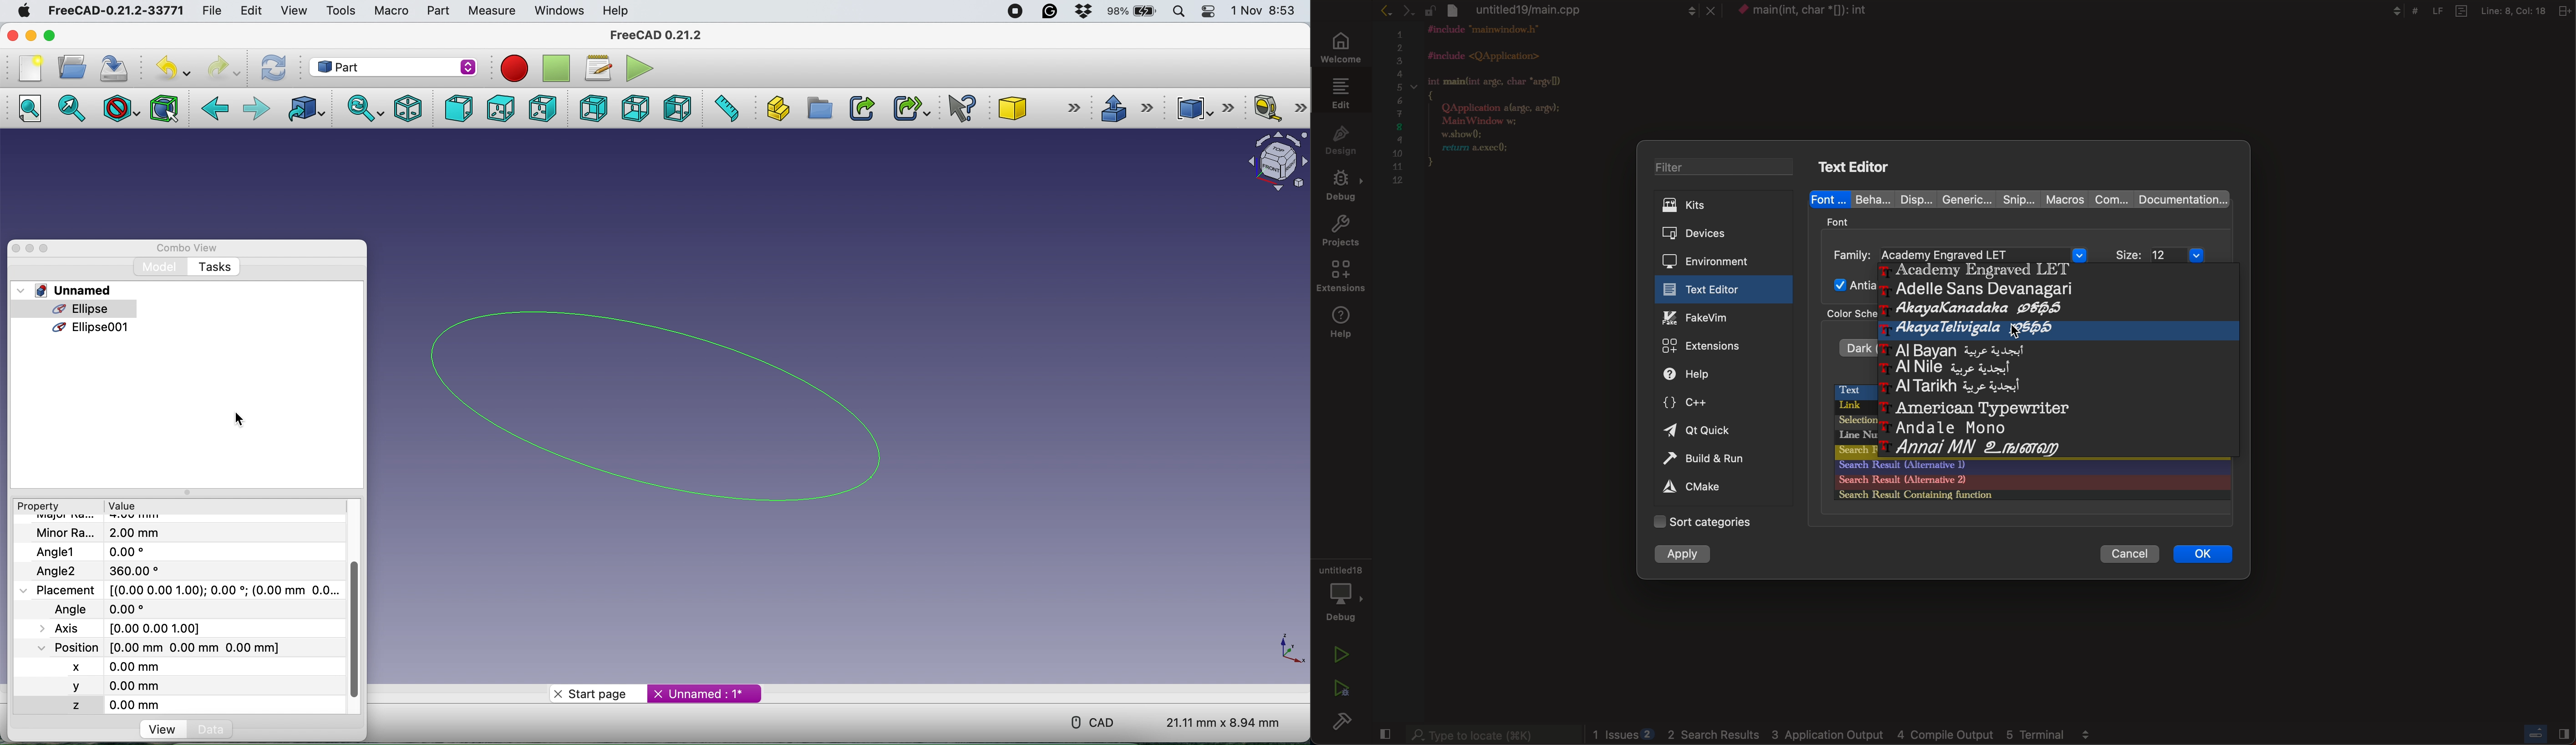 The width and height of the screenshot is (2576, 756). What do you see at coordinates (1974, 406) in the screenshot?
I see `American typewriter` at bounding box center [1974, 406].